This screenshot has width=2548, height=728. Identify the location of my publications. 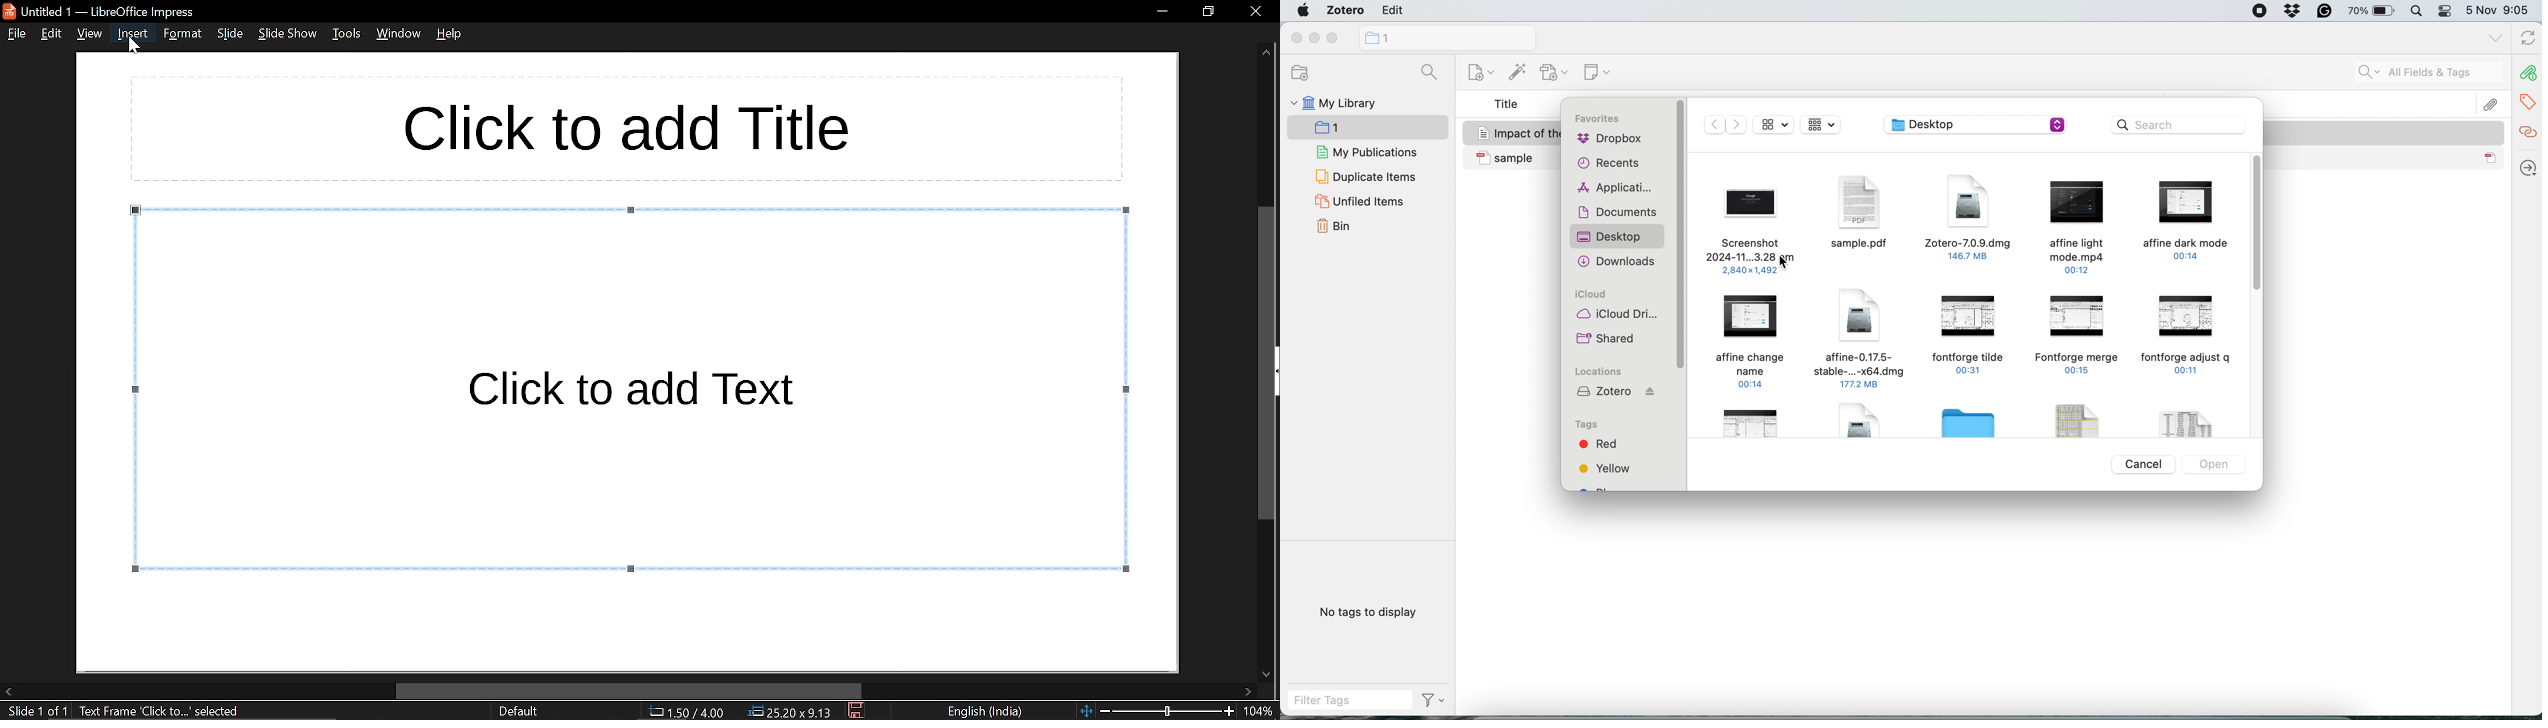
(1368, 153).